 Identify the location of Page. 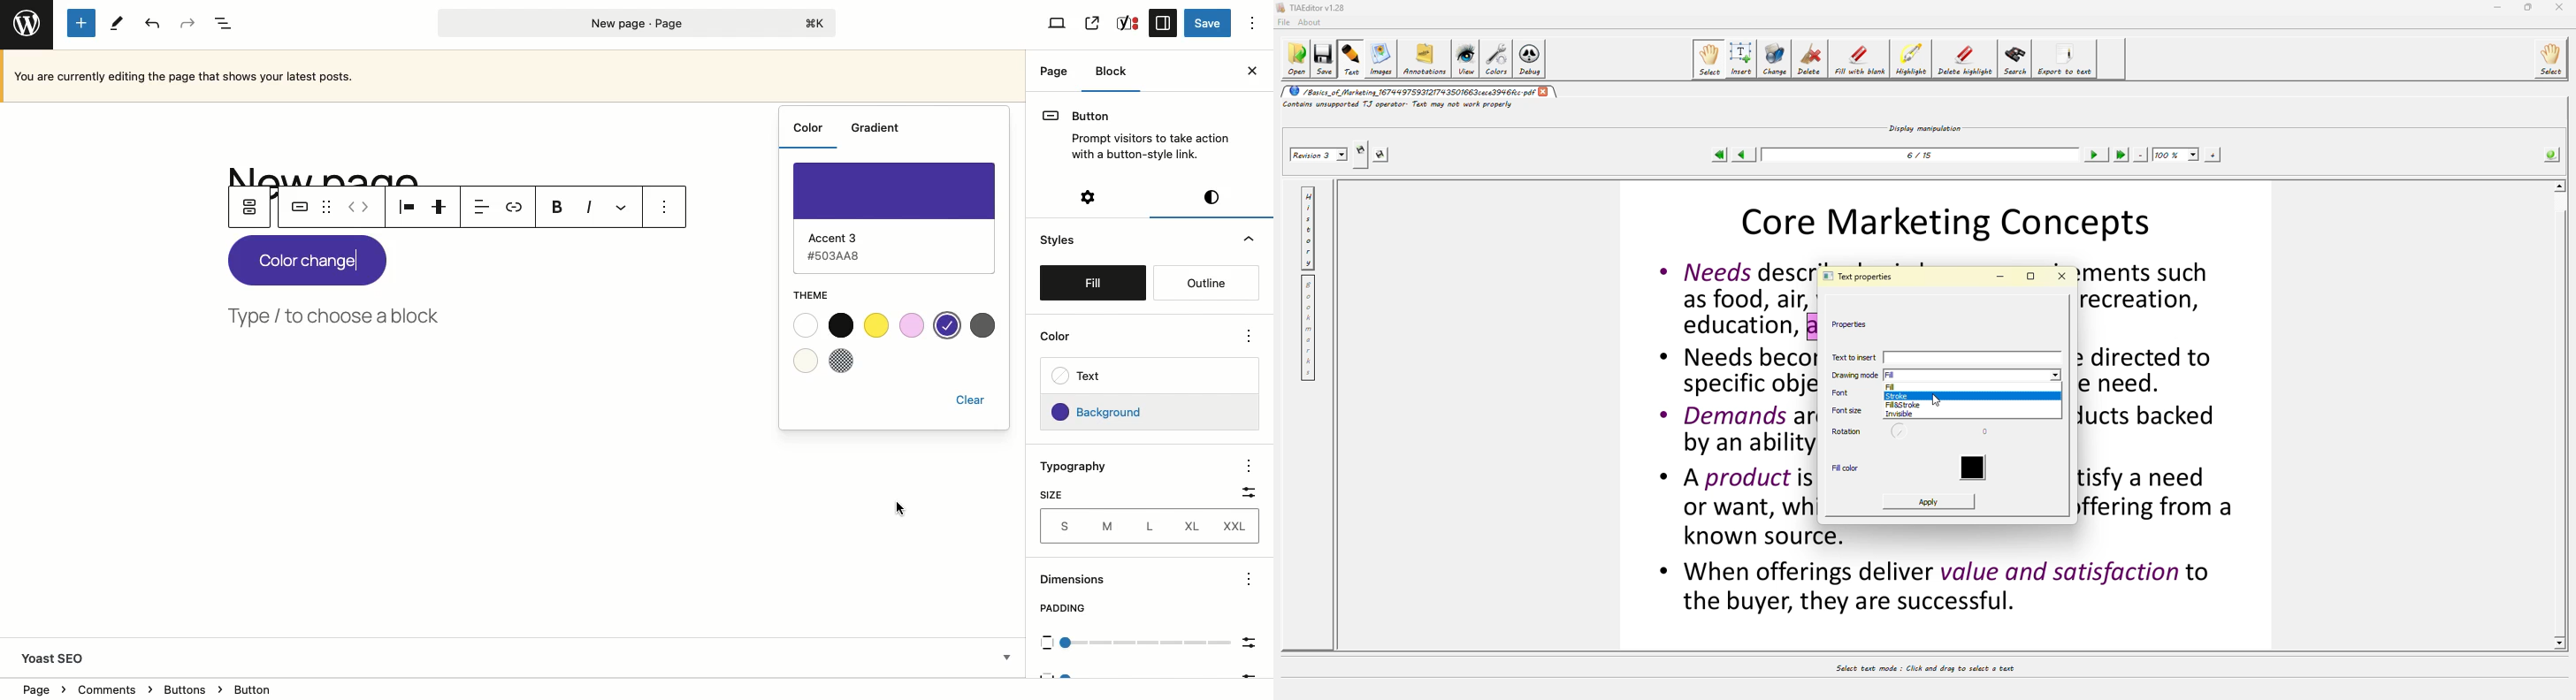
(638, 23).